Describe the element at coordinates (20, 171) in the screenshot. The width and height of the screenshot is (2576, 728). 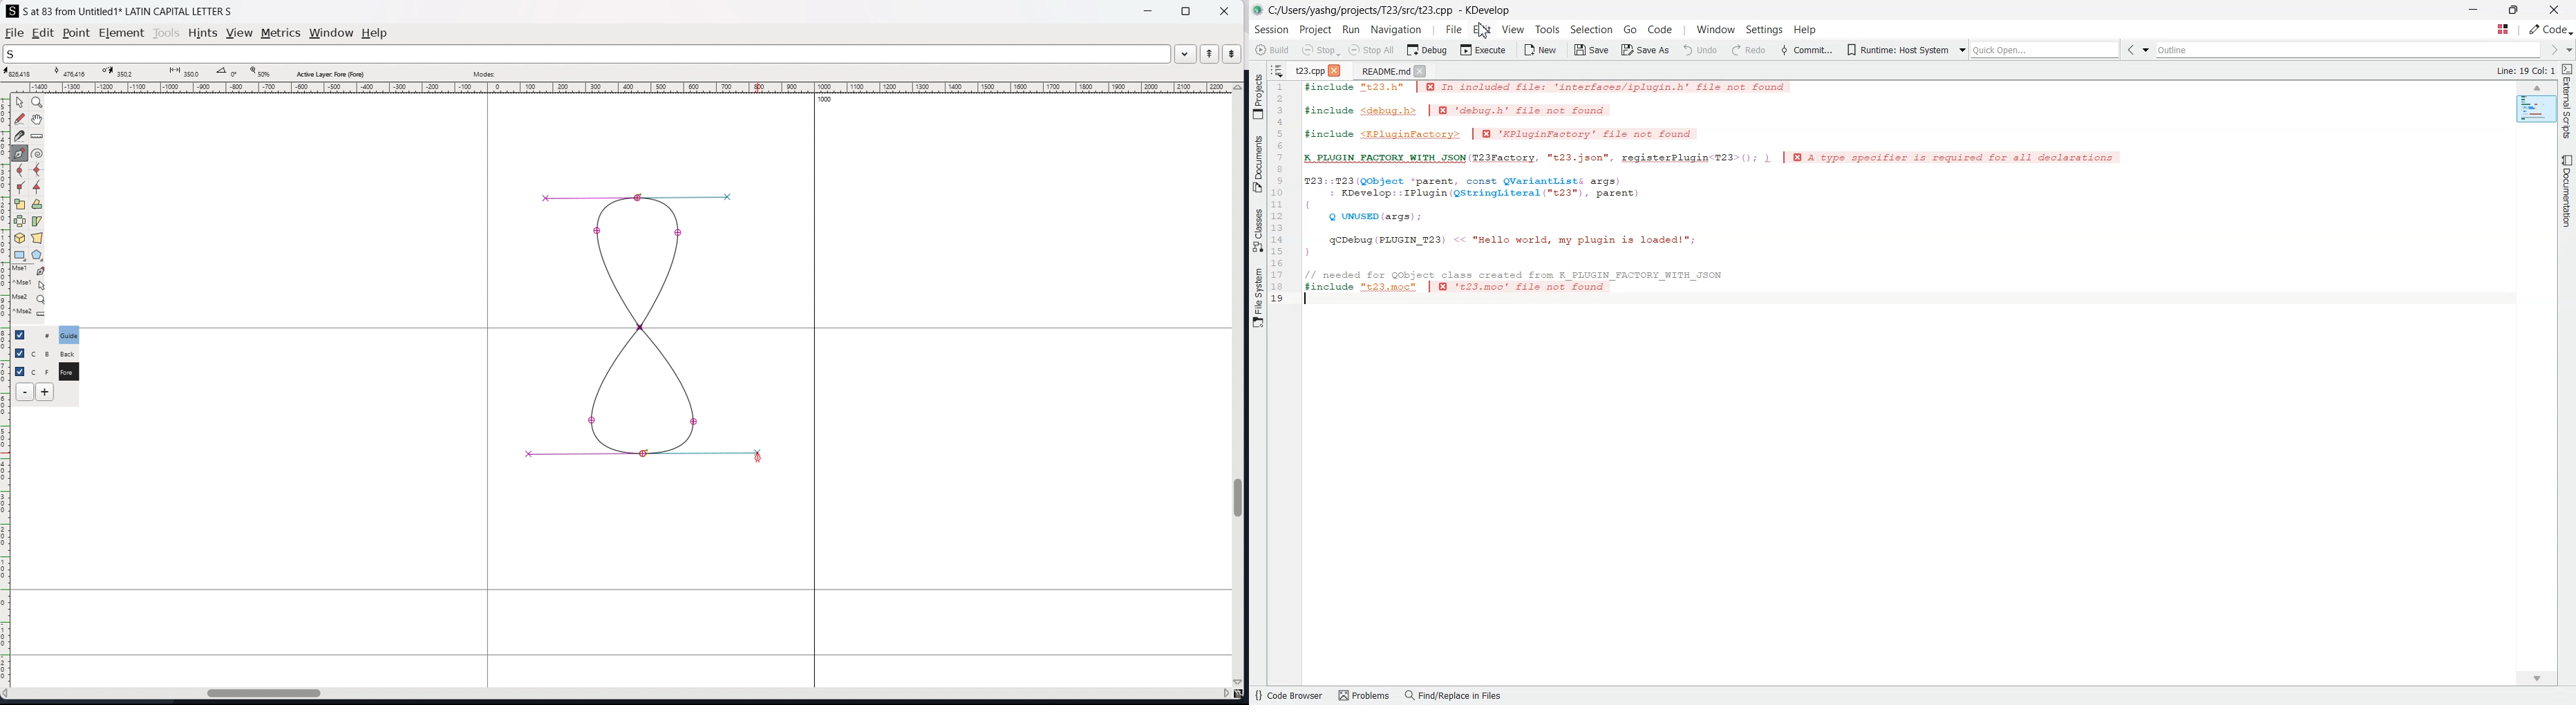
I see `add a curve point` at that location.